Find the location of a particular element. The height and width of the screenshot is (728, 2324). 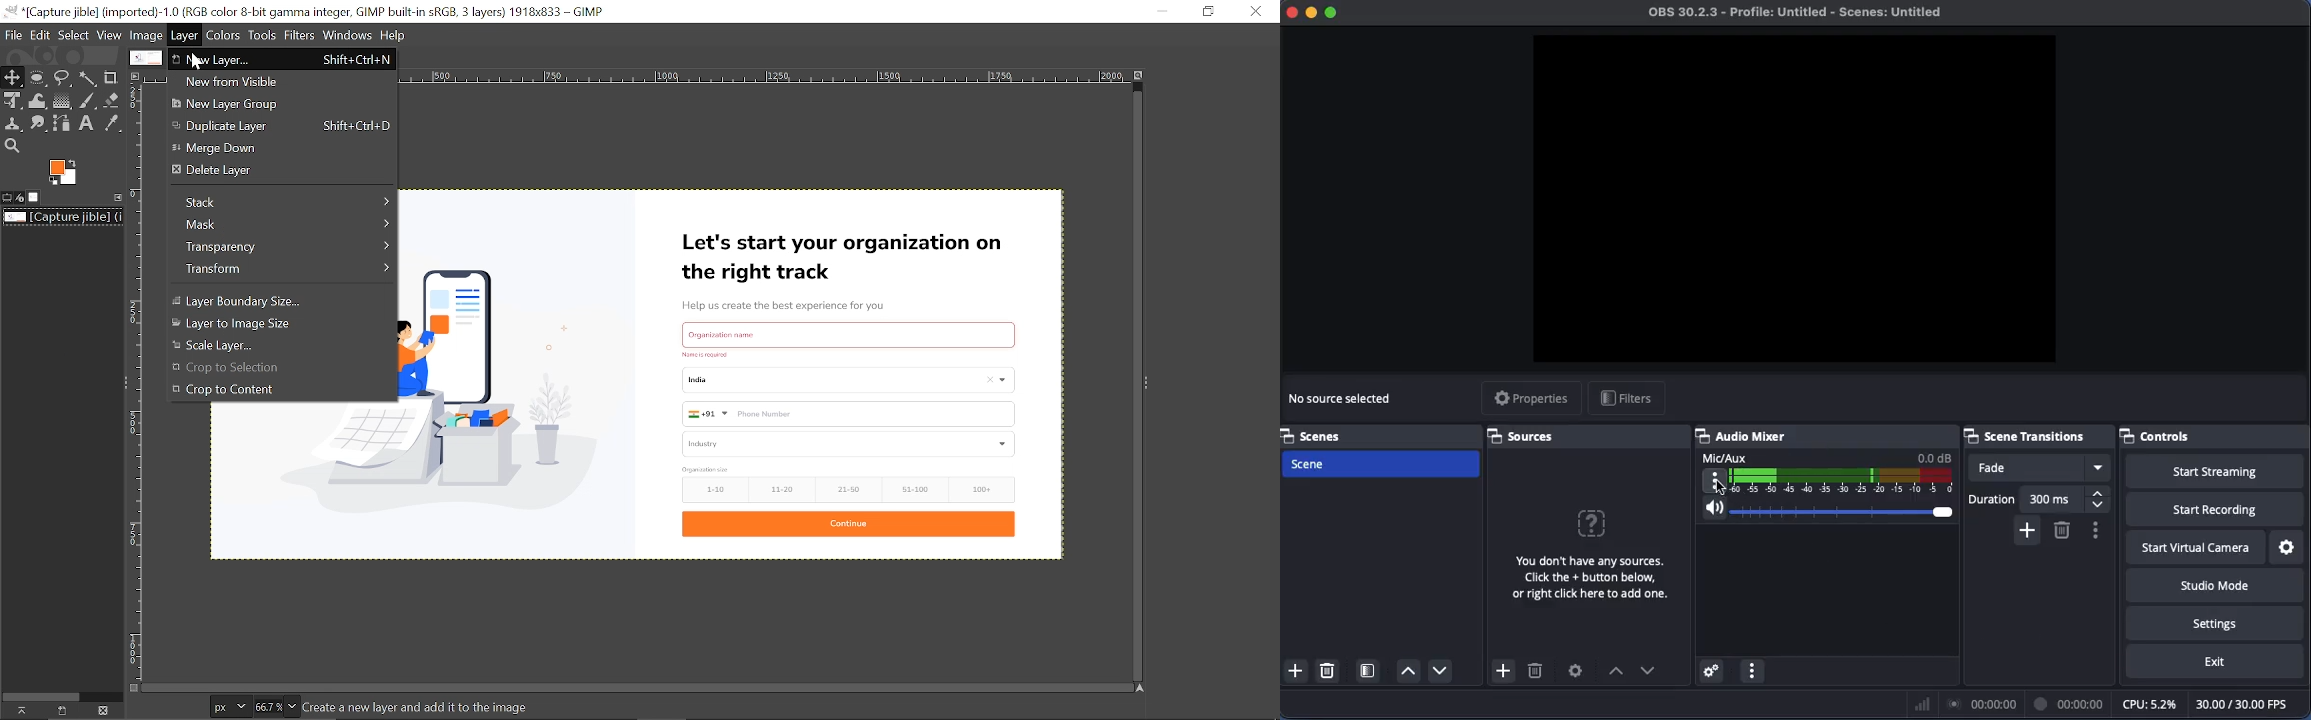

Move up is located at coordinates (1408, 672).